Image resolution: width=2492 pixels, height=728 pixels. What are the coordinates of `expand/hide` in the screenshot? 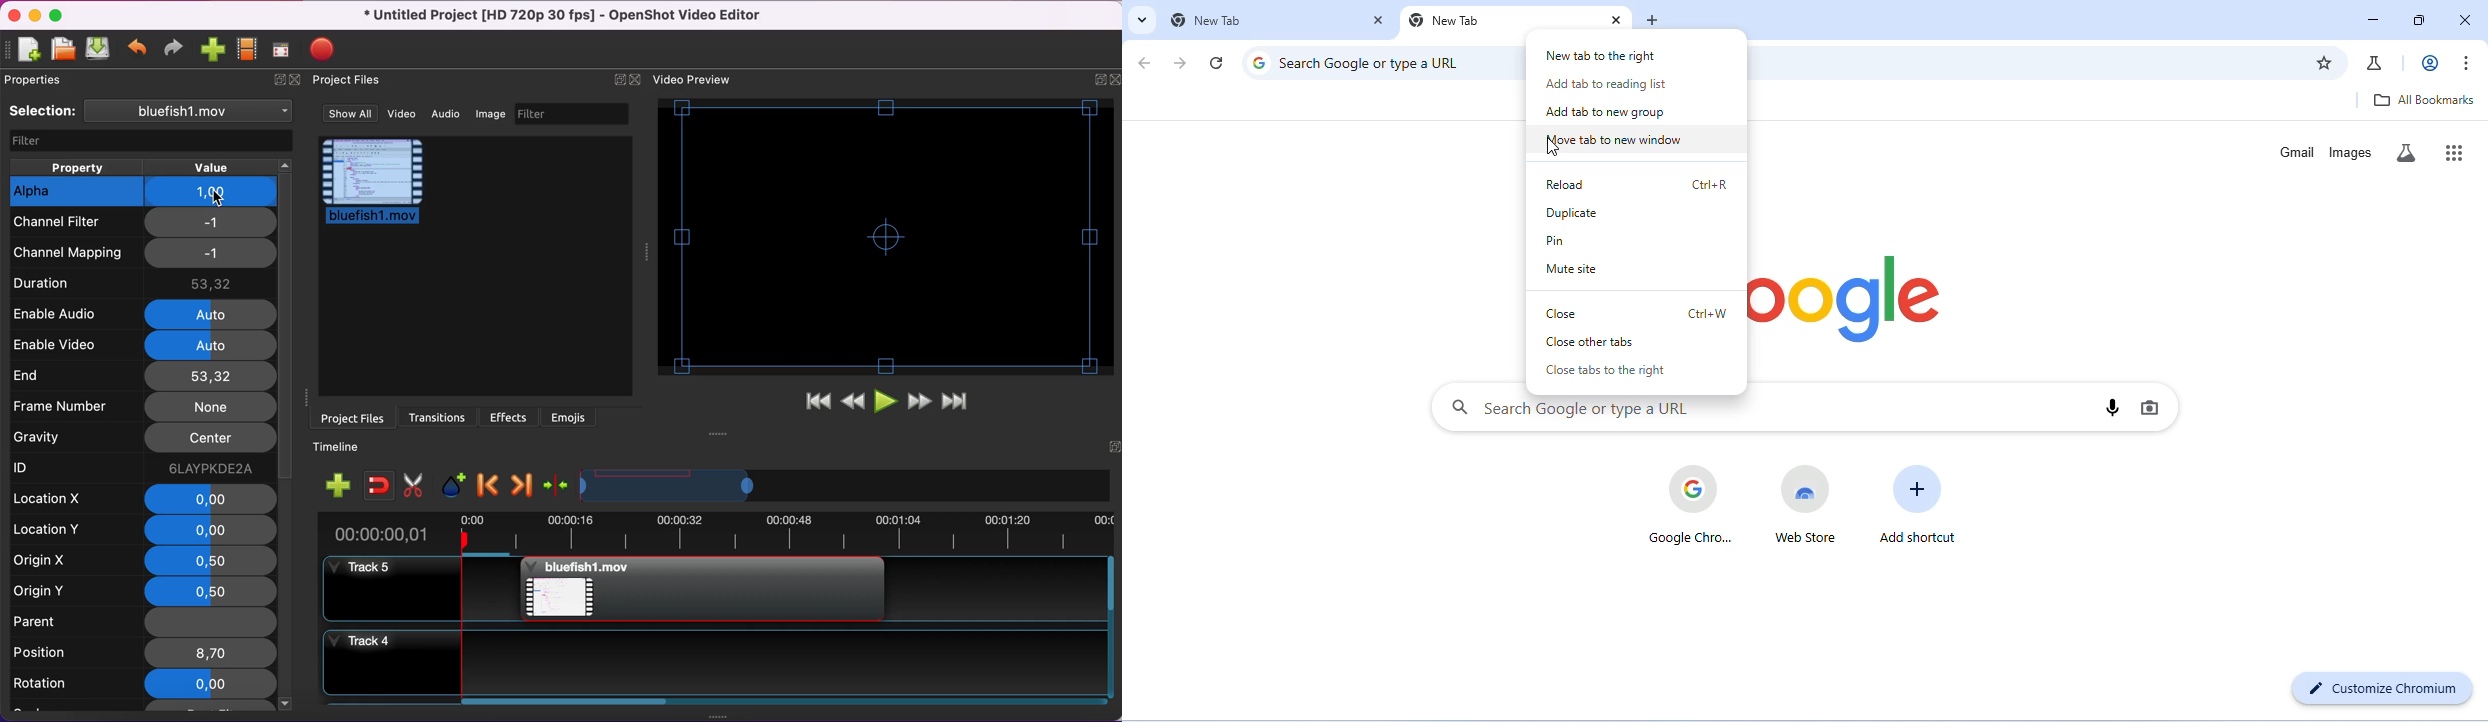 It's located at (1094, 82).